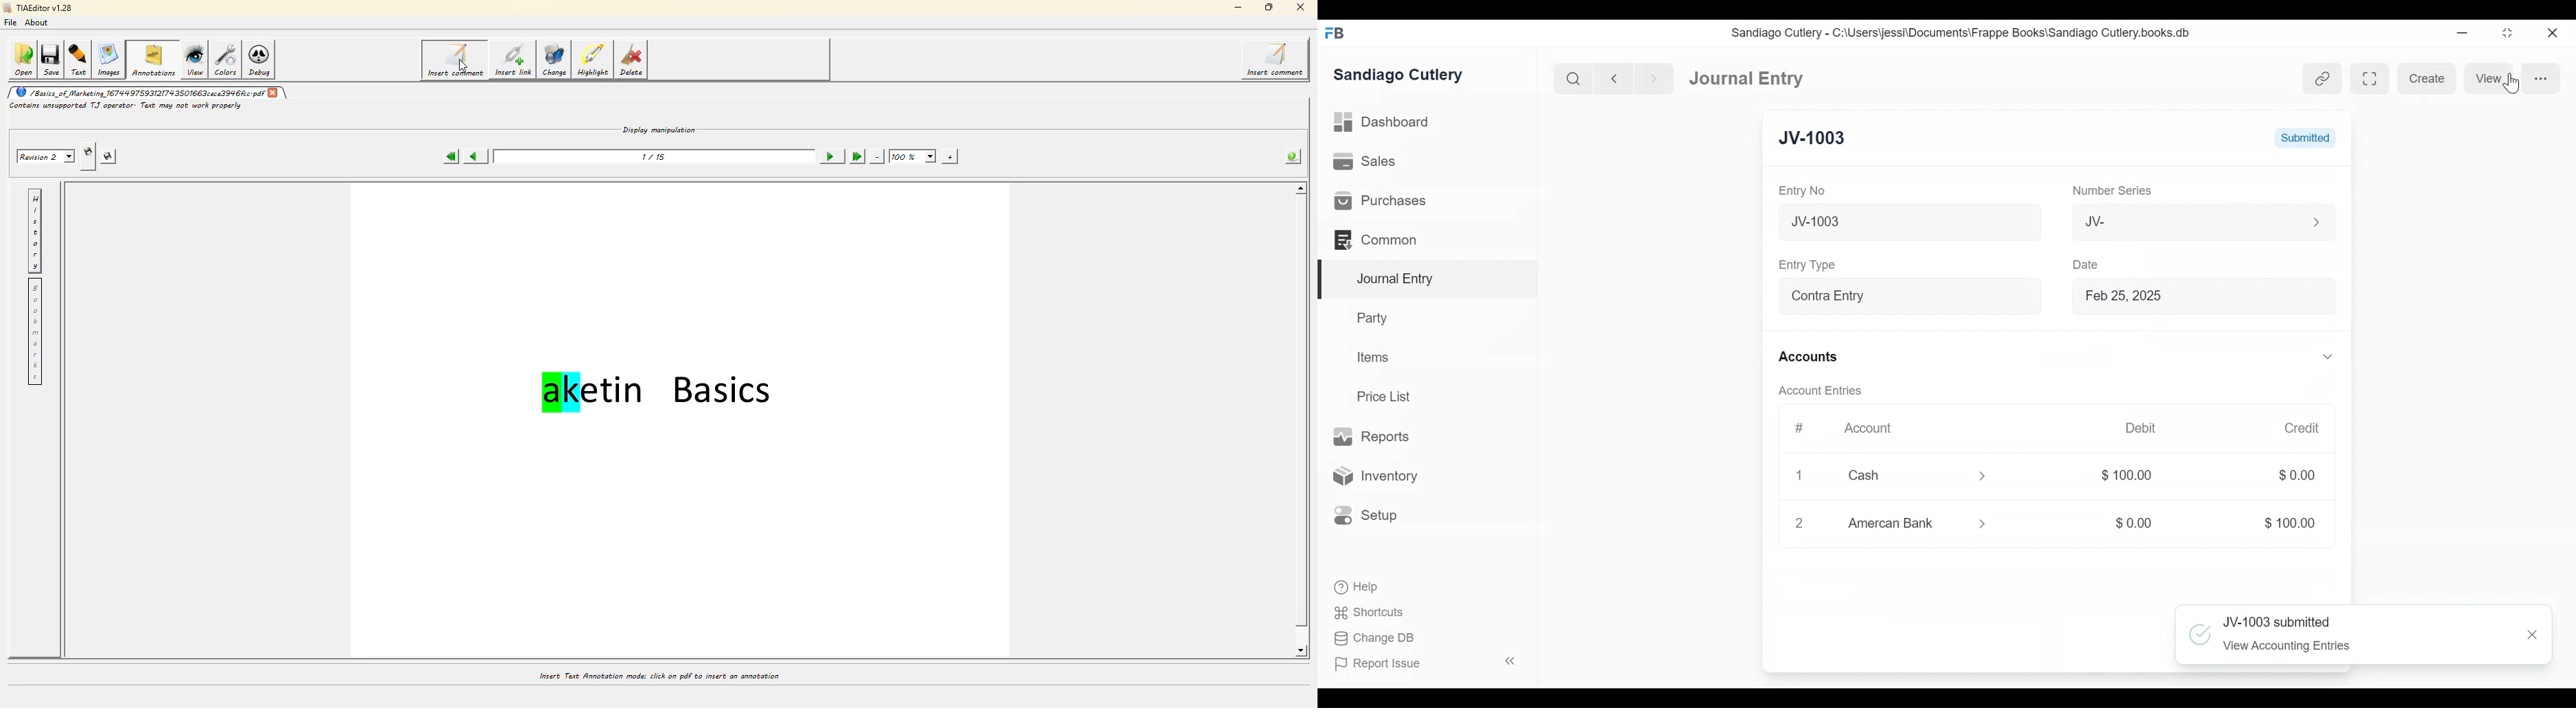  I want to click on Cash, so click(1895, 477).